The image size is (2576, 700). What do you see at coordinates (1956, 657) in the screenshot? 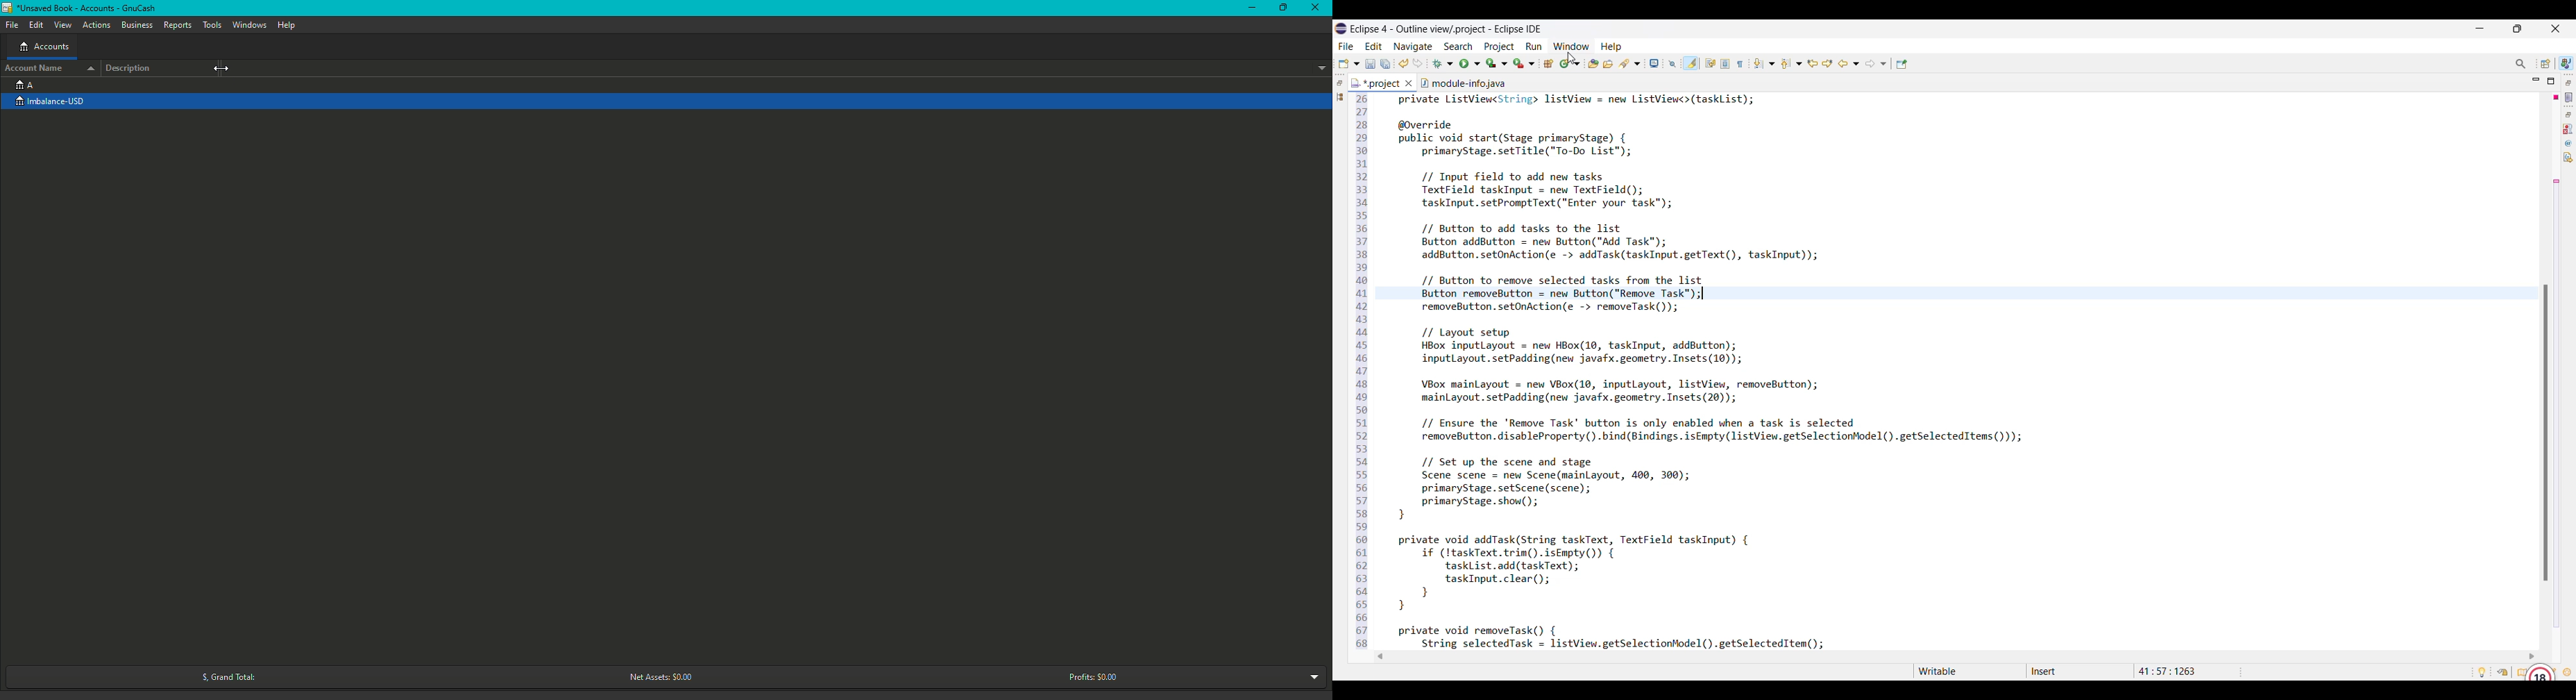
I see `Horizontal slider` at bounding box center [1956, 657].